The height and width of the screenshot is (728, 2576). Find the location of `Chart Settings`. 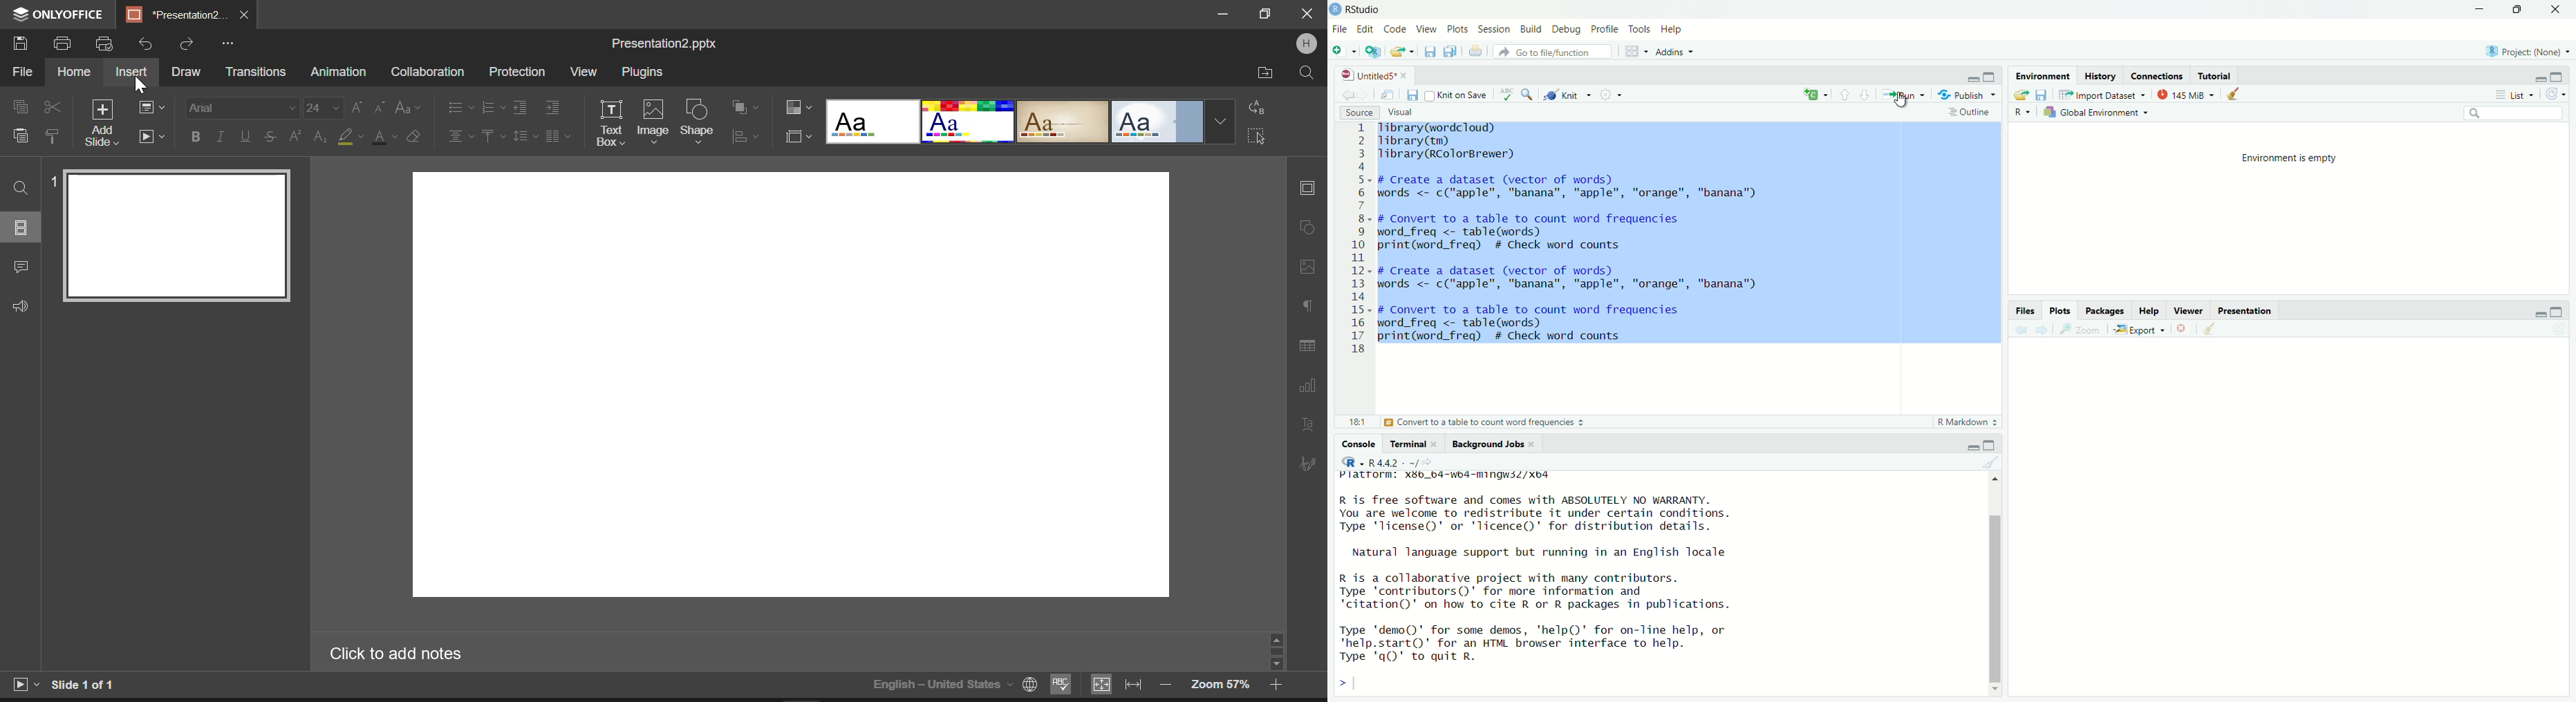

Chart Settings is located at coordinates (1306, 385).